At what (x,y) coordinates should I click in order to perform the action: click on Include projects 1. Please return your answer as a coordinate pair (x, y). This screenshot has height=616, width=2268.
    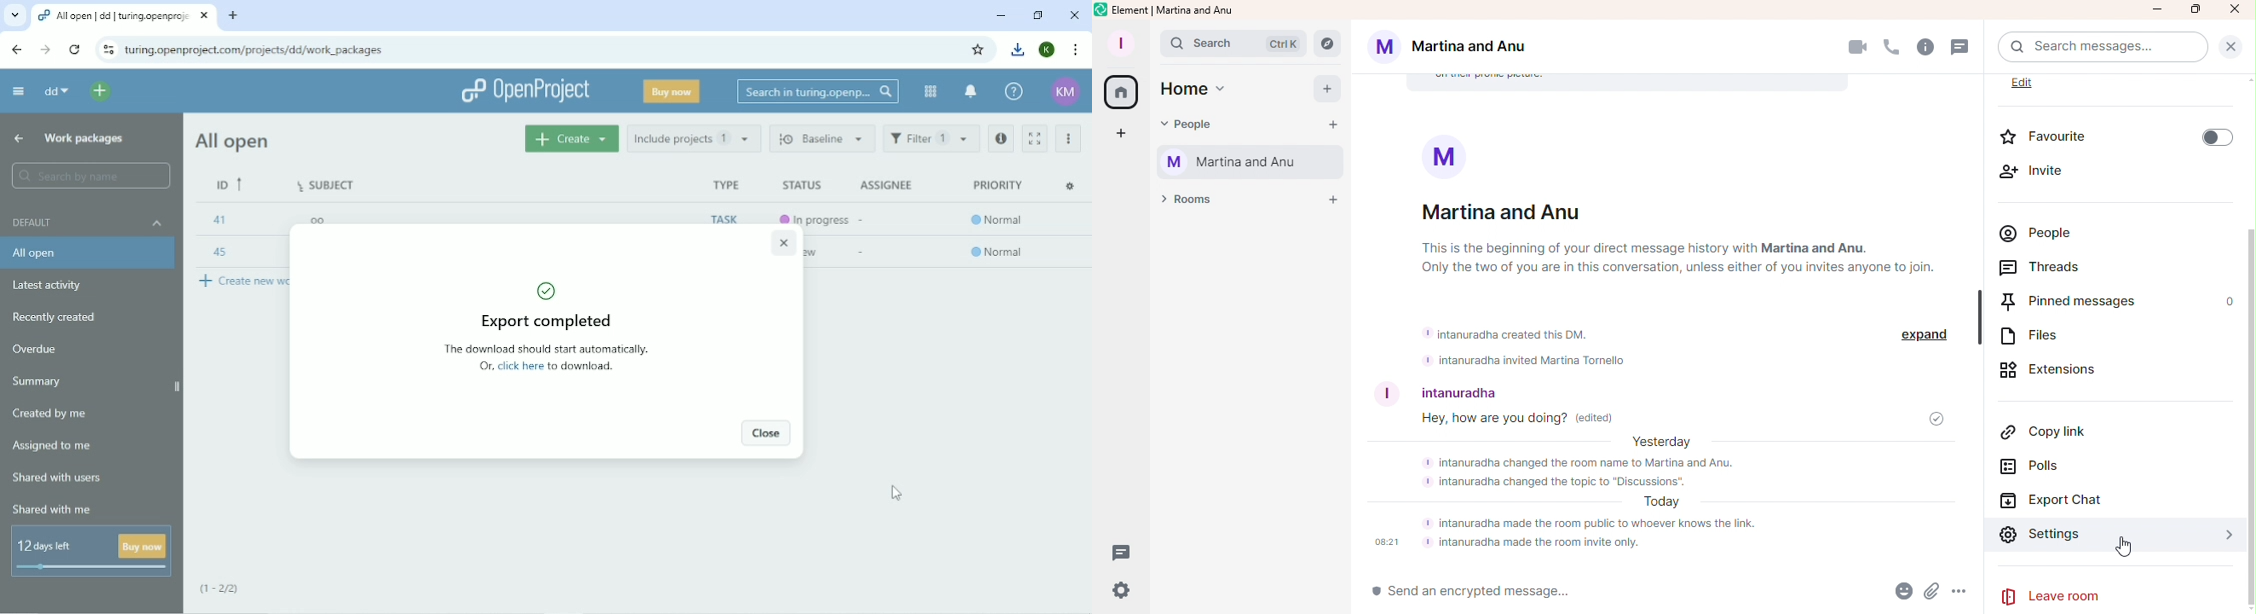
    Looking at the image, I should click on (695, 138).